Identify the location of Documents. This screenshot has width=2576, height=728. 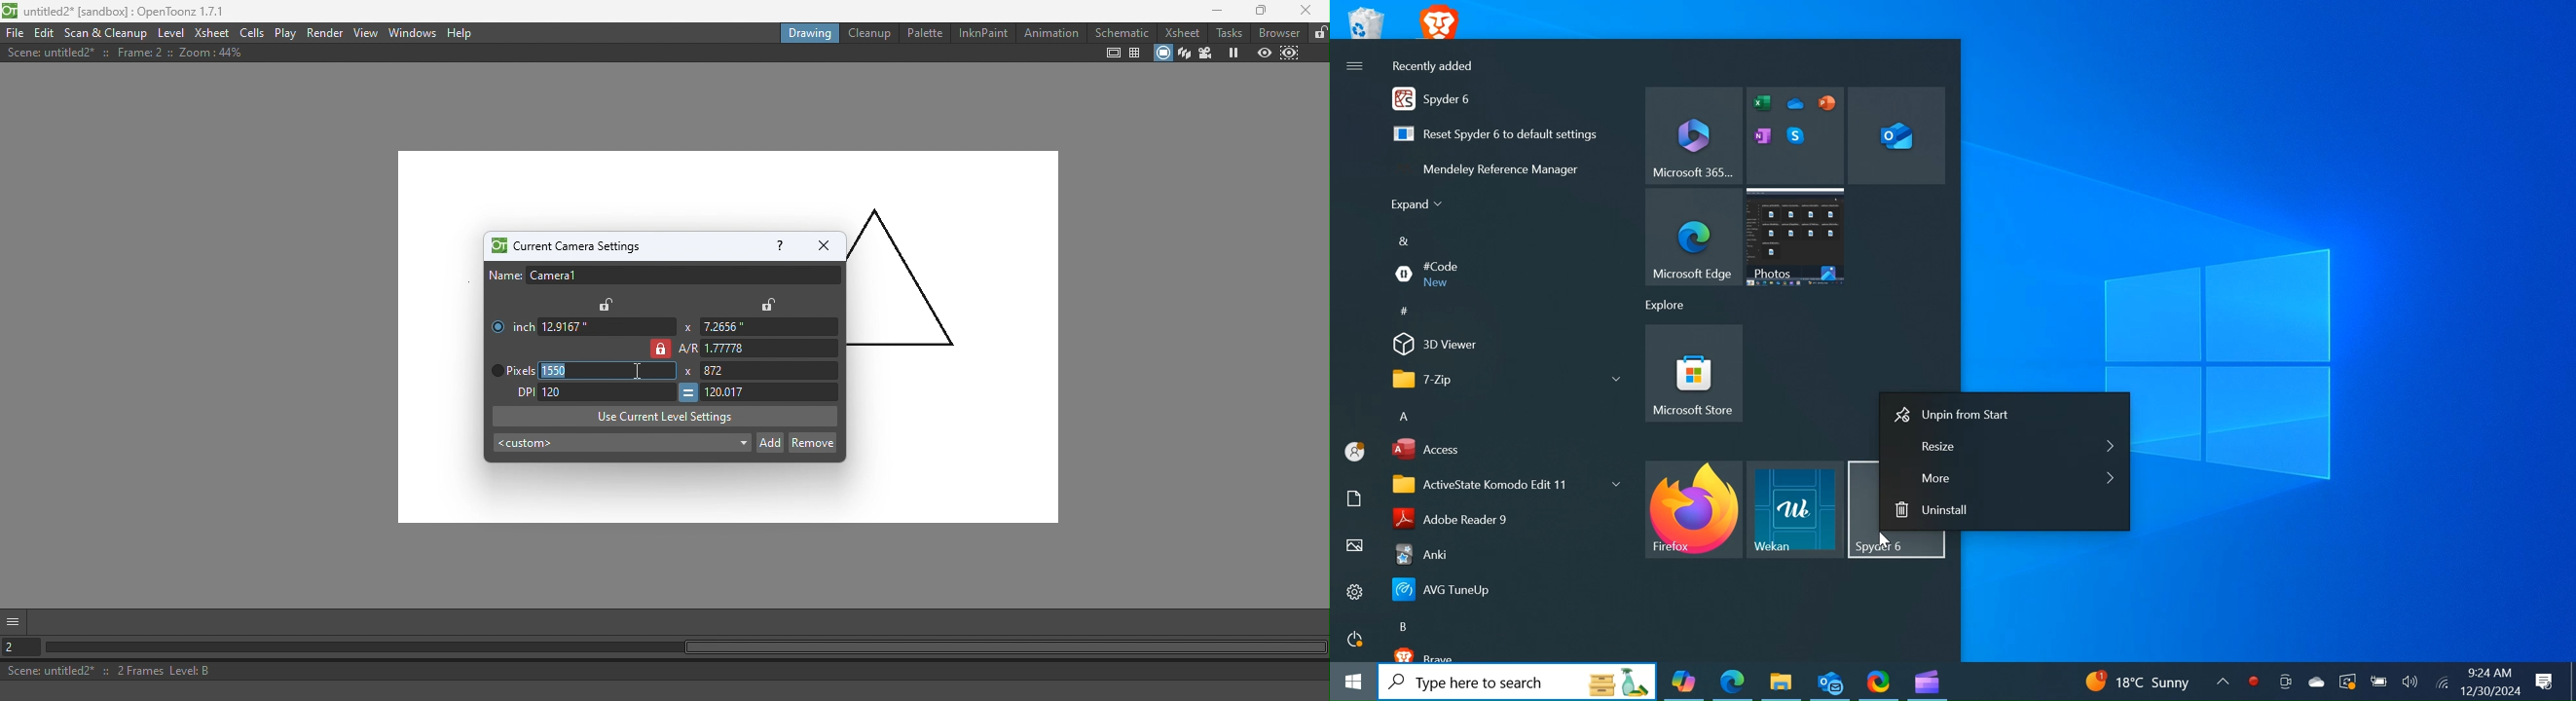
(1355, 498).